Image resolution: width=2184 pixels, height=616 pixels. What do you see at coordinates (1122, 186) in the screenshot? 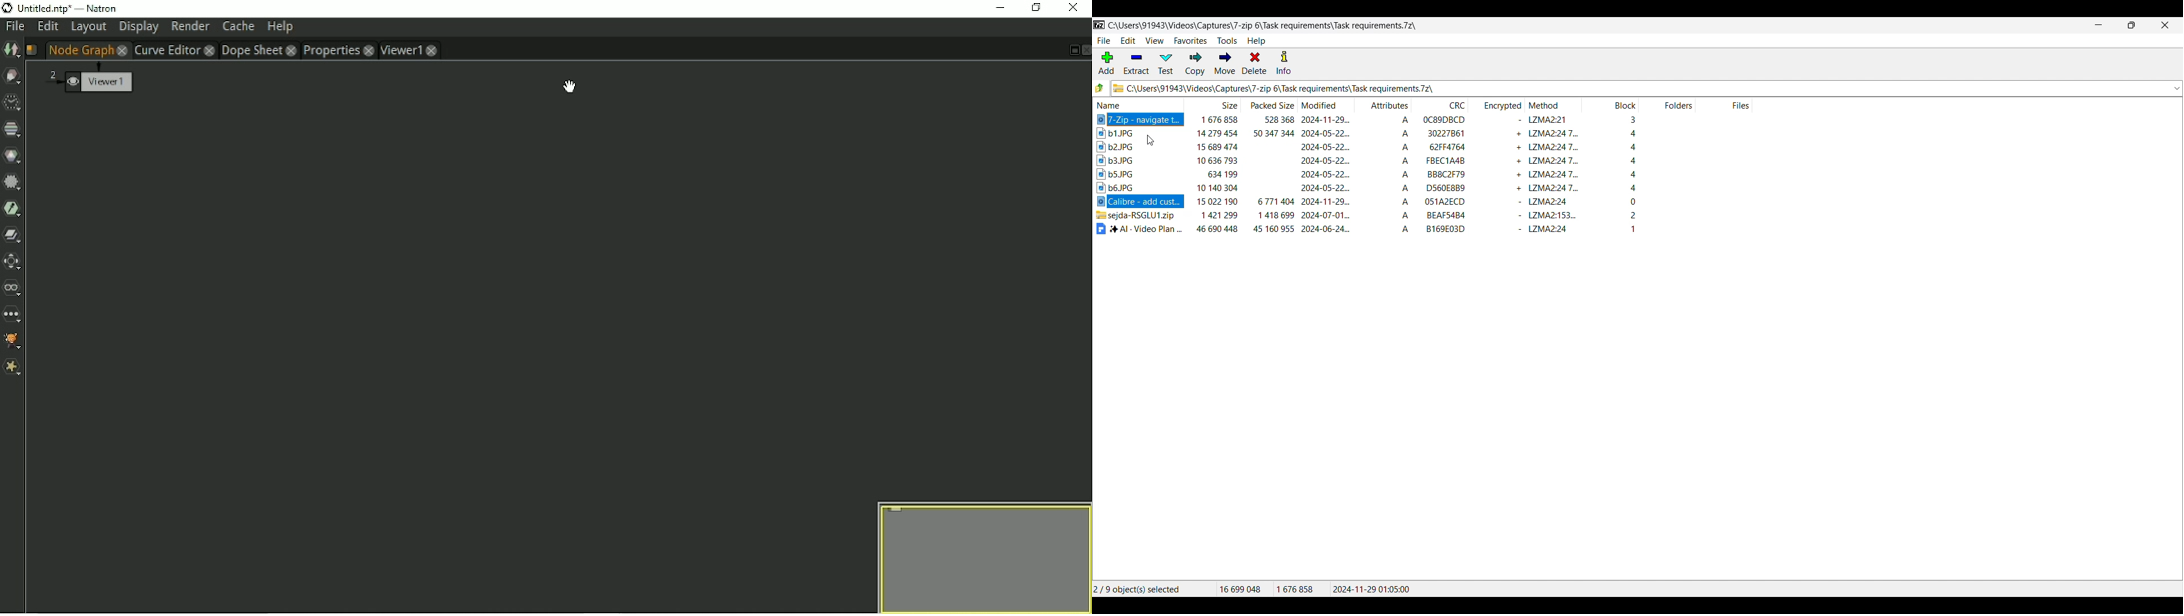
I see `image 5` at bounding box center [1122, 186].